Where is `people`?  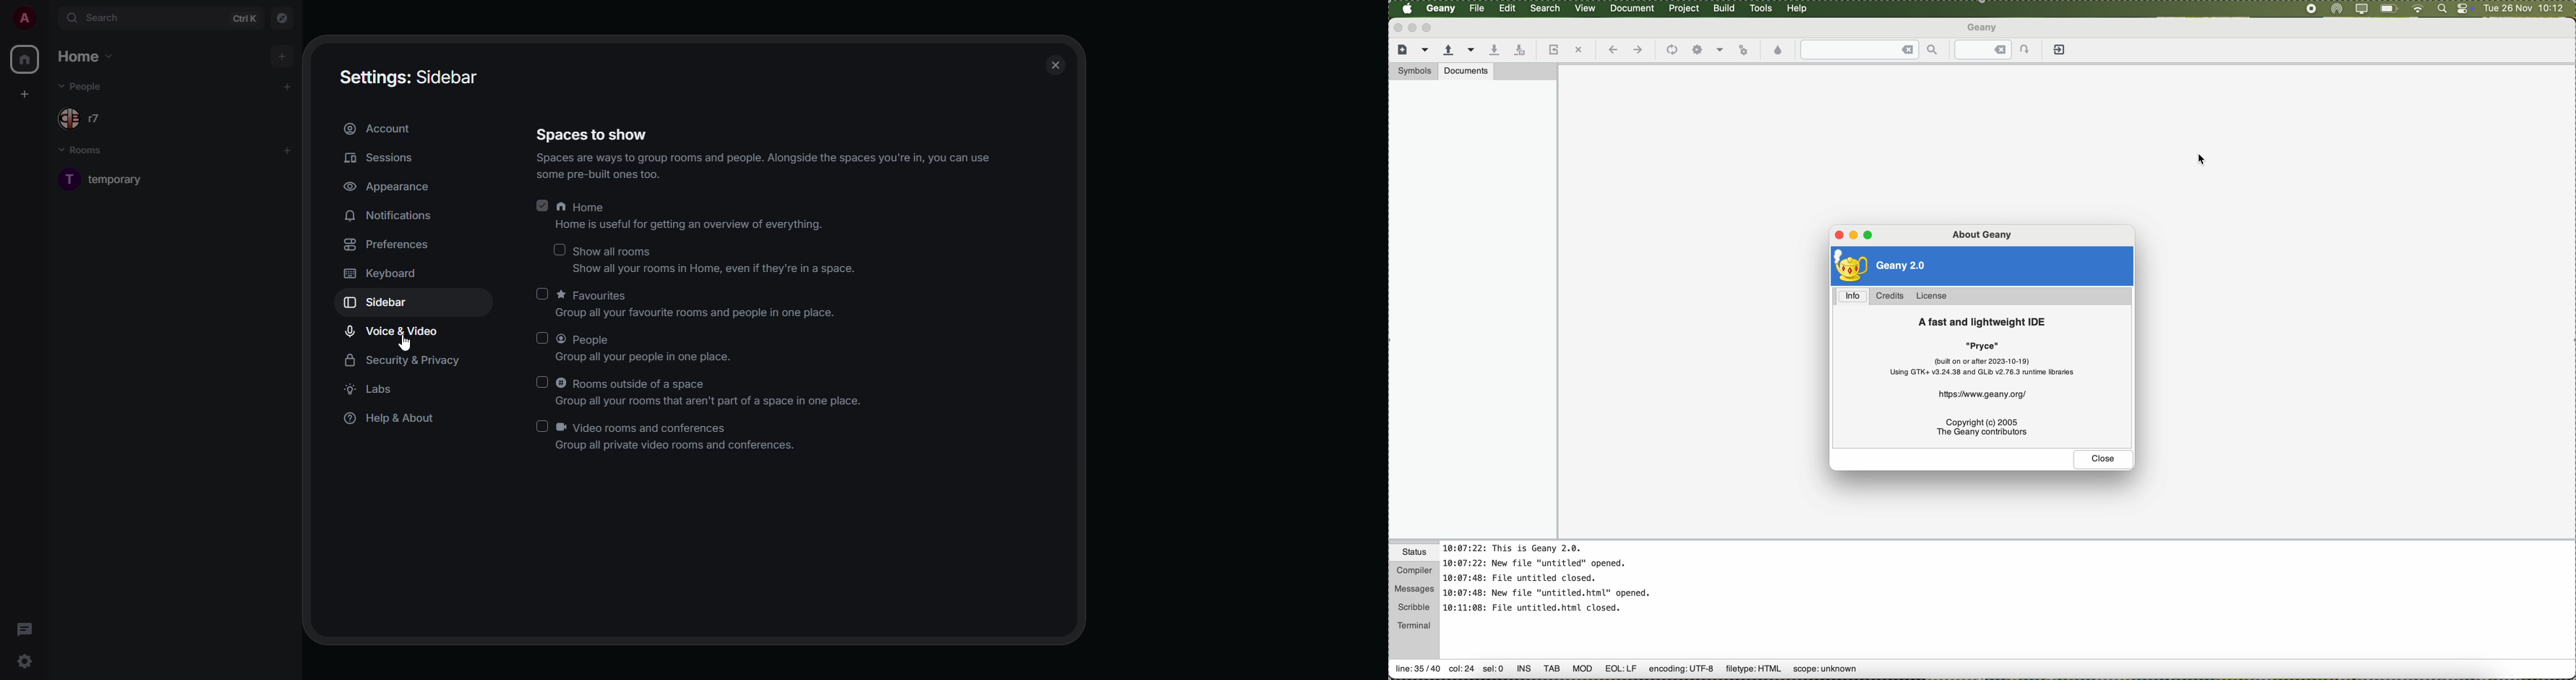 people is located at coordinates (88, 87).